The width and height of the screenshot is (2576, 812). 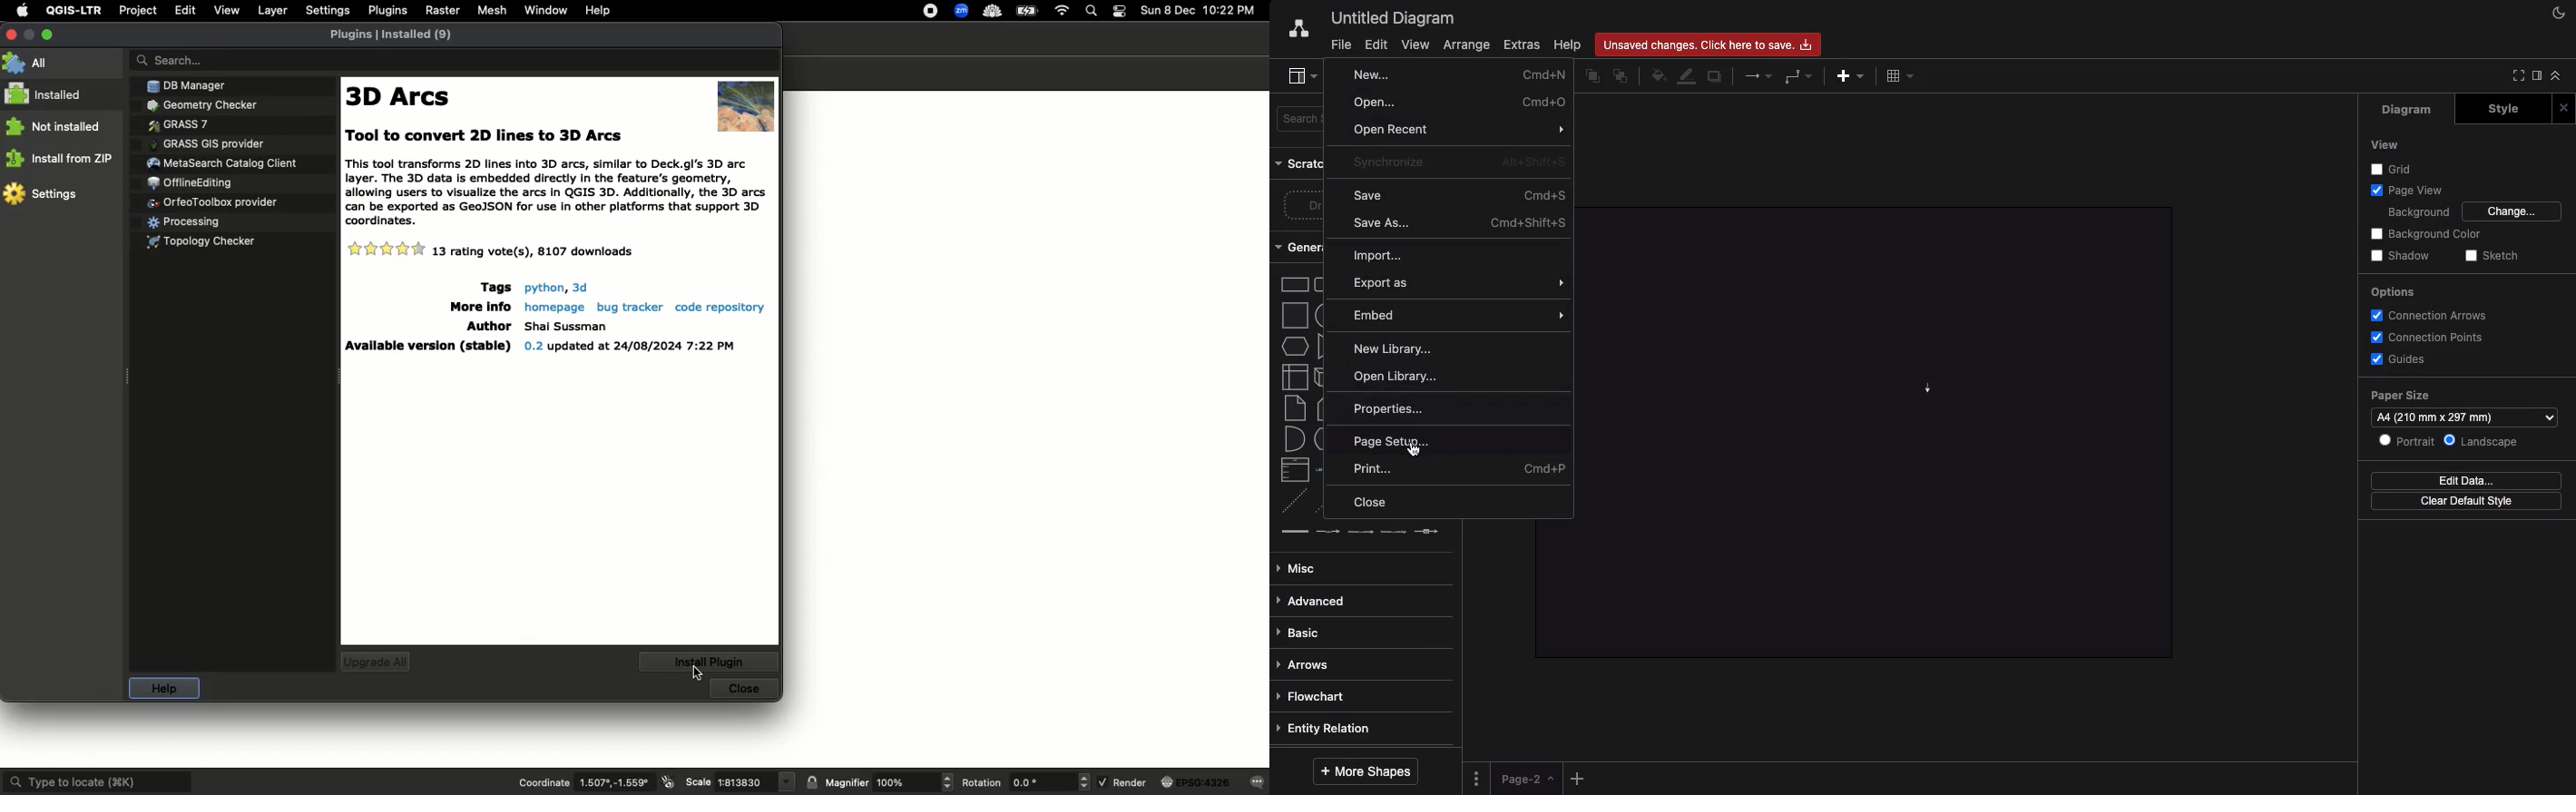 I want to click on Cmd+N, so click(x=1543, y=76).